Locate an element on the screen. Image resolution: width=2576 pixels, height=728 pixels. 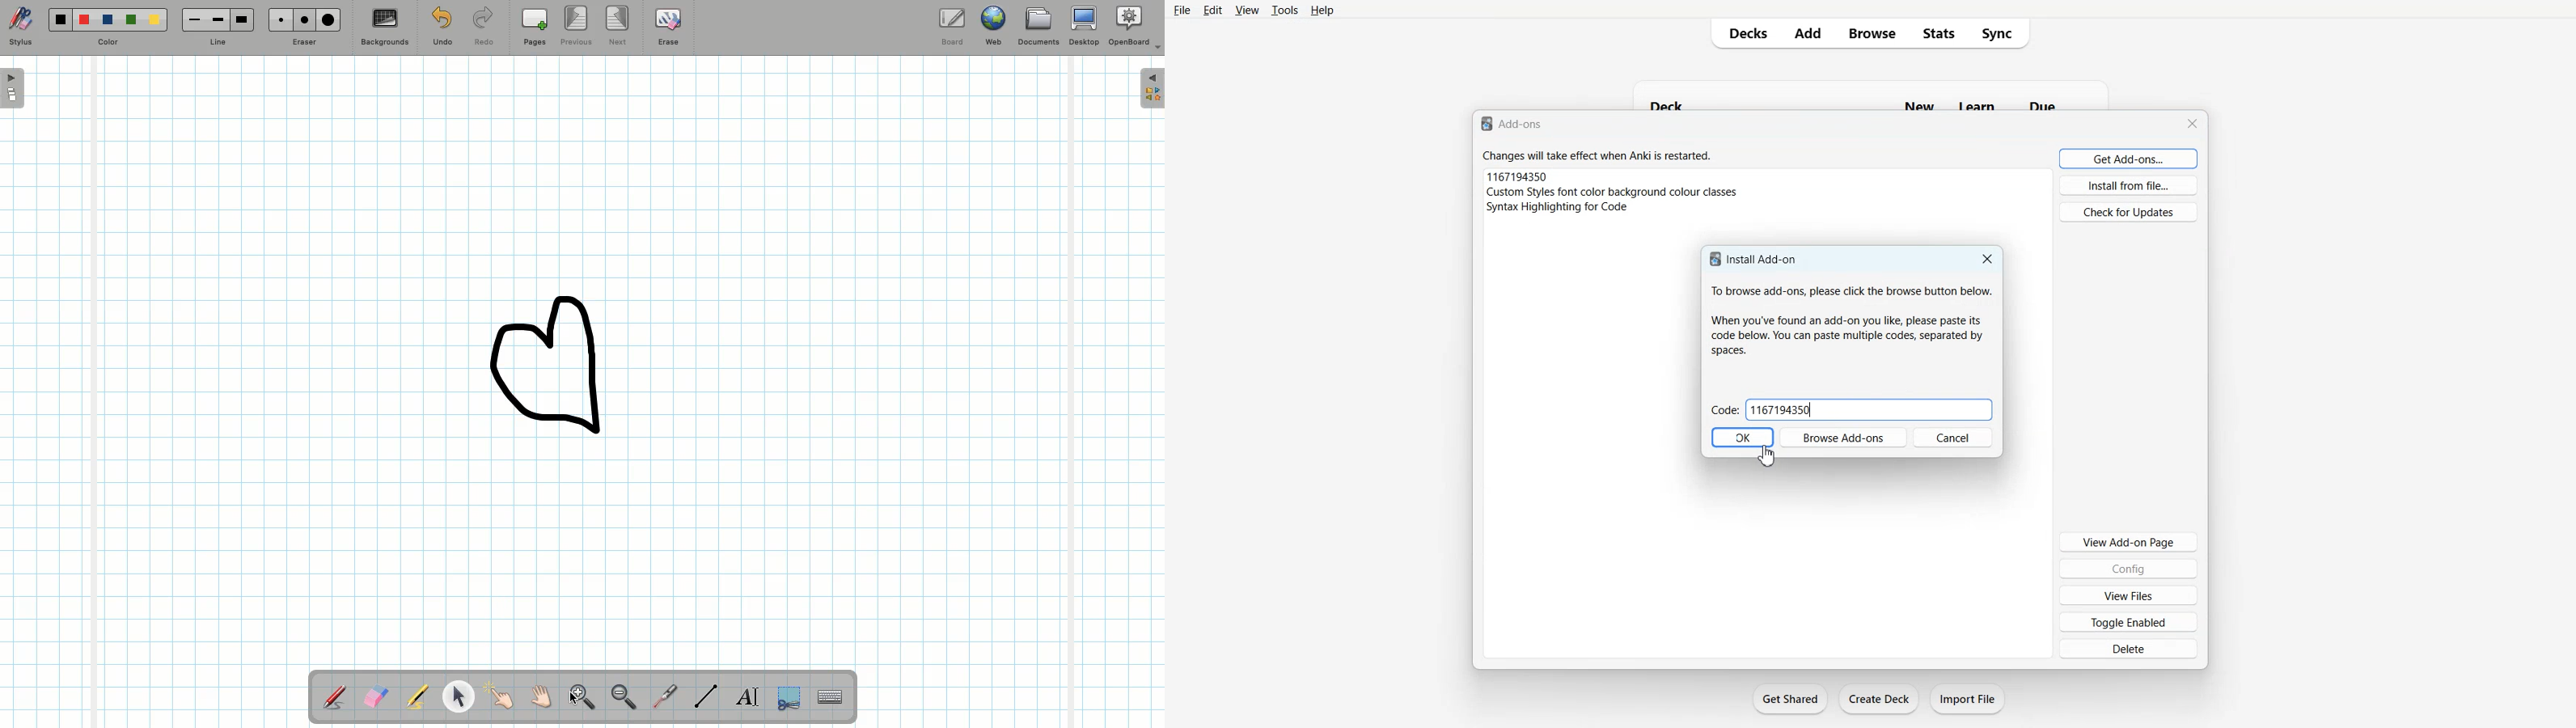
Zoom out is located at coordinates (624, 698).